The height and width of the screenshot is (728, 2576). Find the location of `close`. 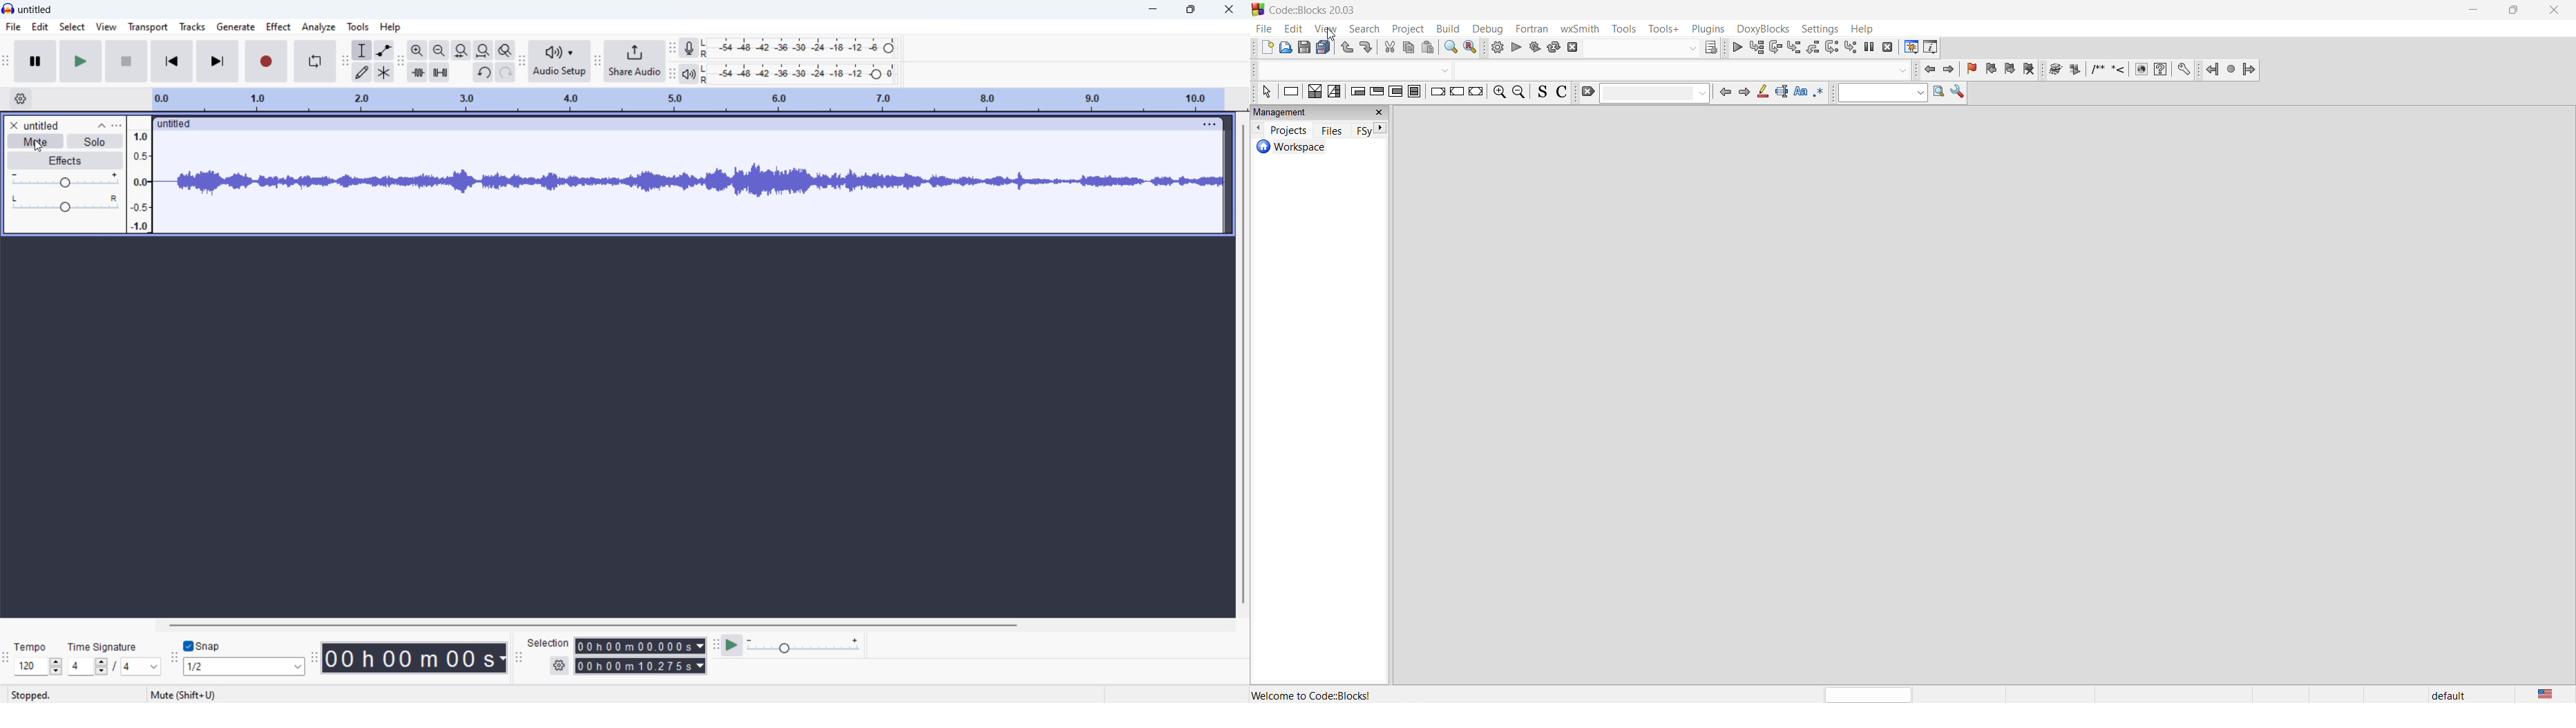

close is located at coordinates (1228, 10).